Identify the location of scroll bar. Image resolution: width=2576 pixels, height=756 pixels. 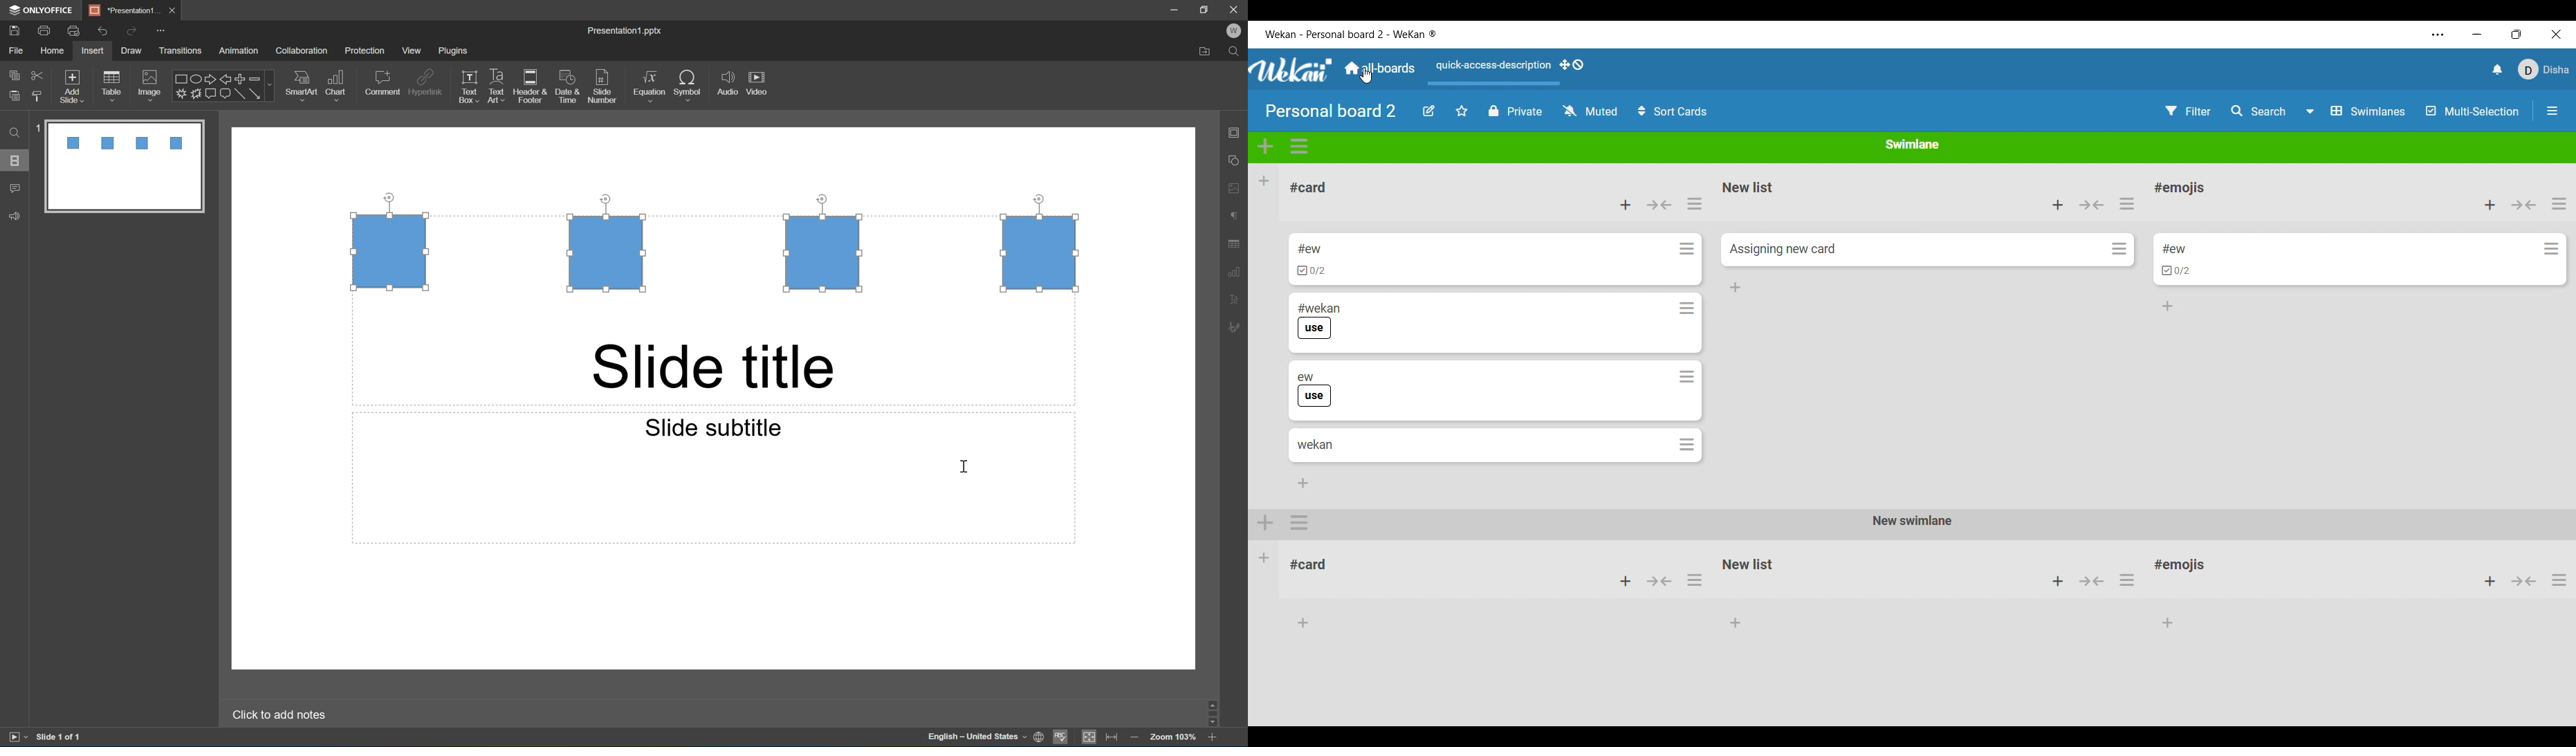
(1216, 712).